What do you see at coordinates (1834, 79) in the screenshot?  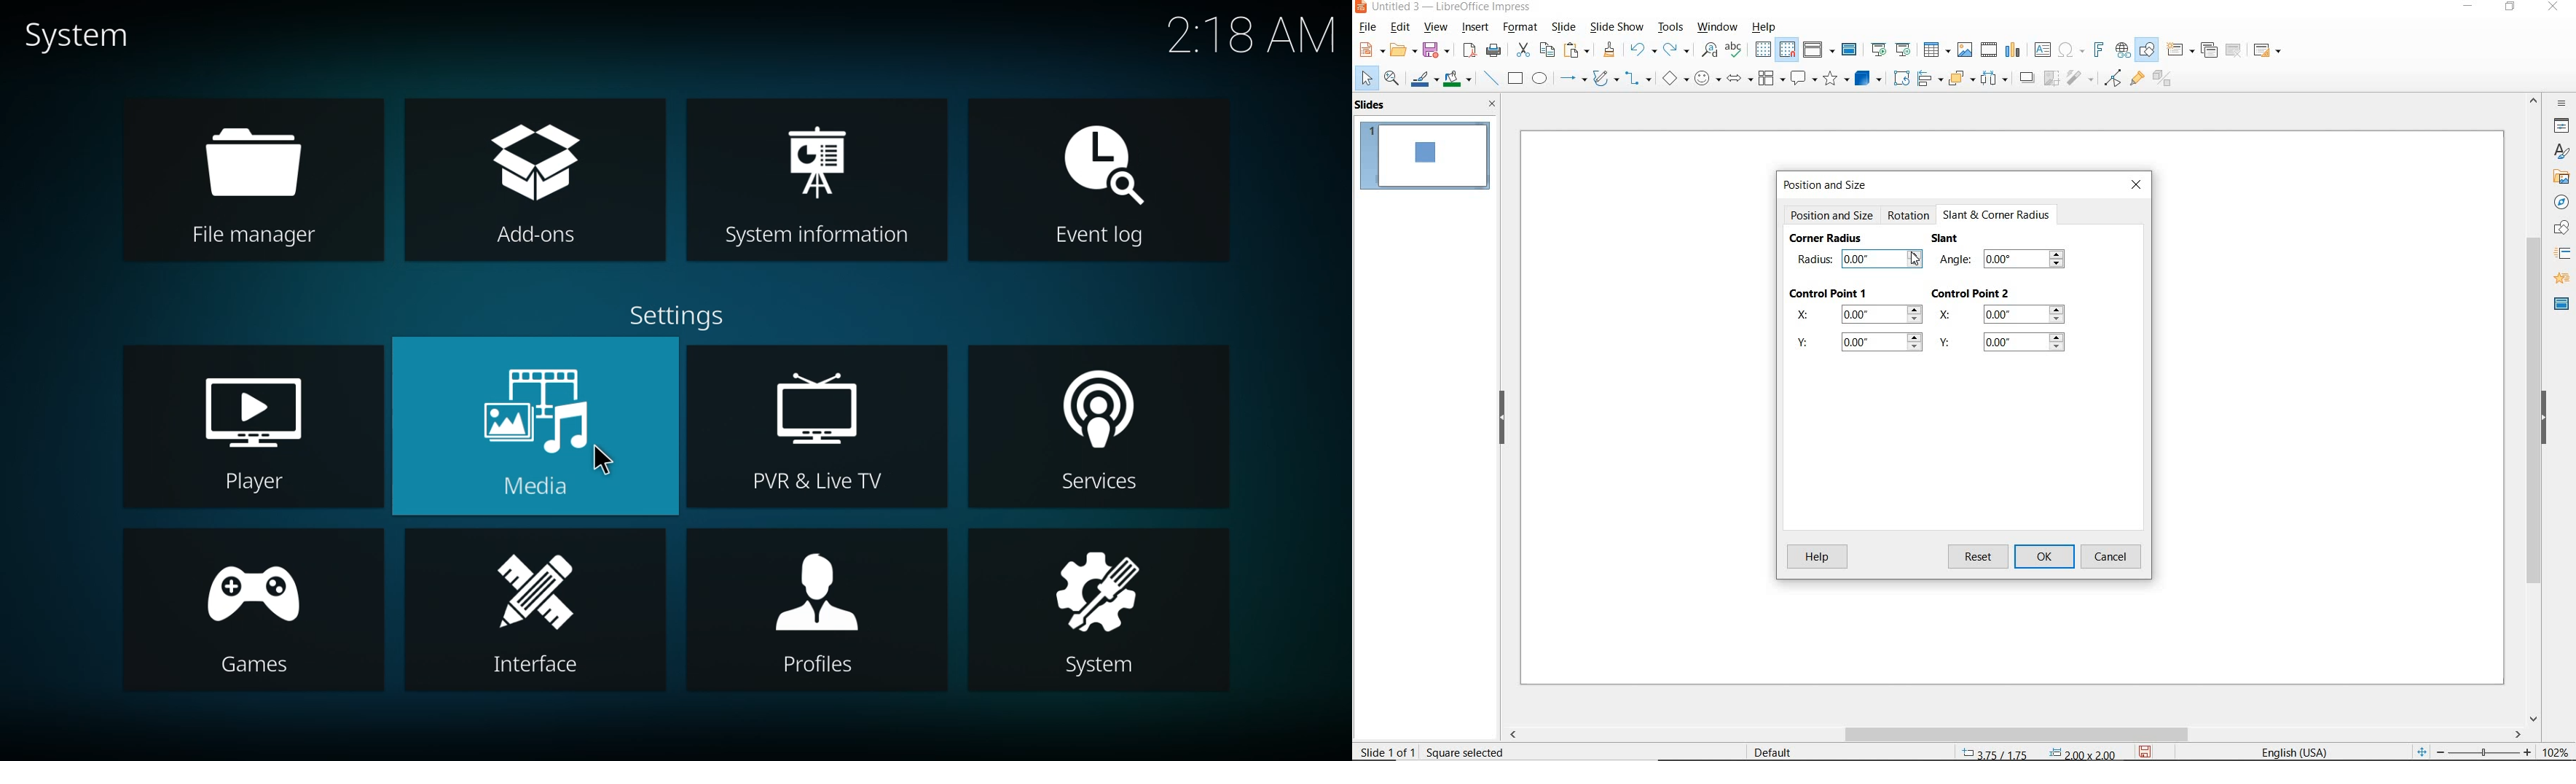 I see `stars and banners` at bounding box center [1834, 79].